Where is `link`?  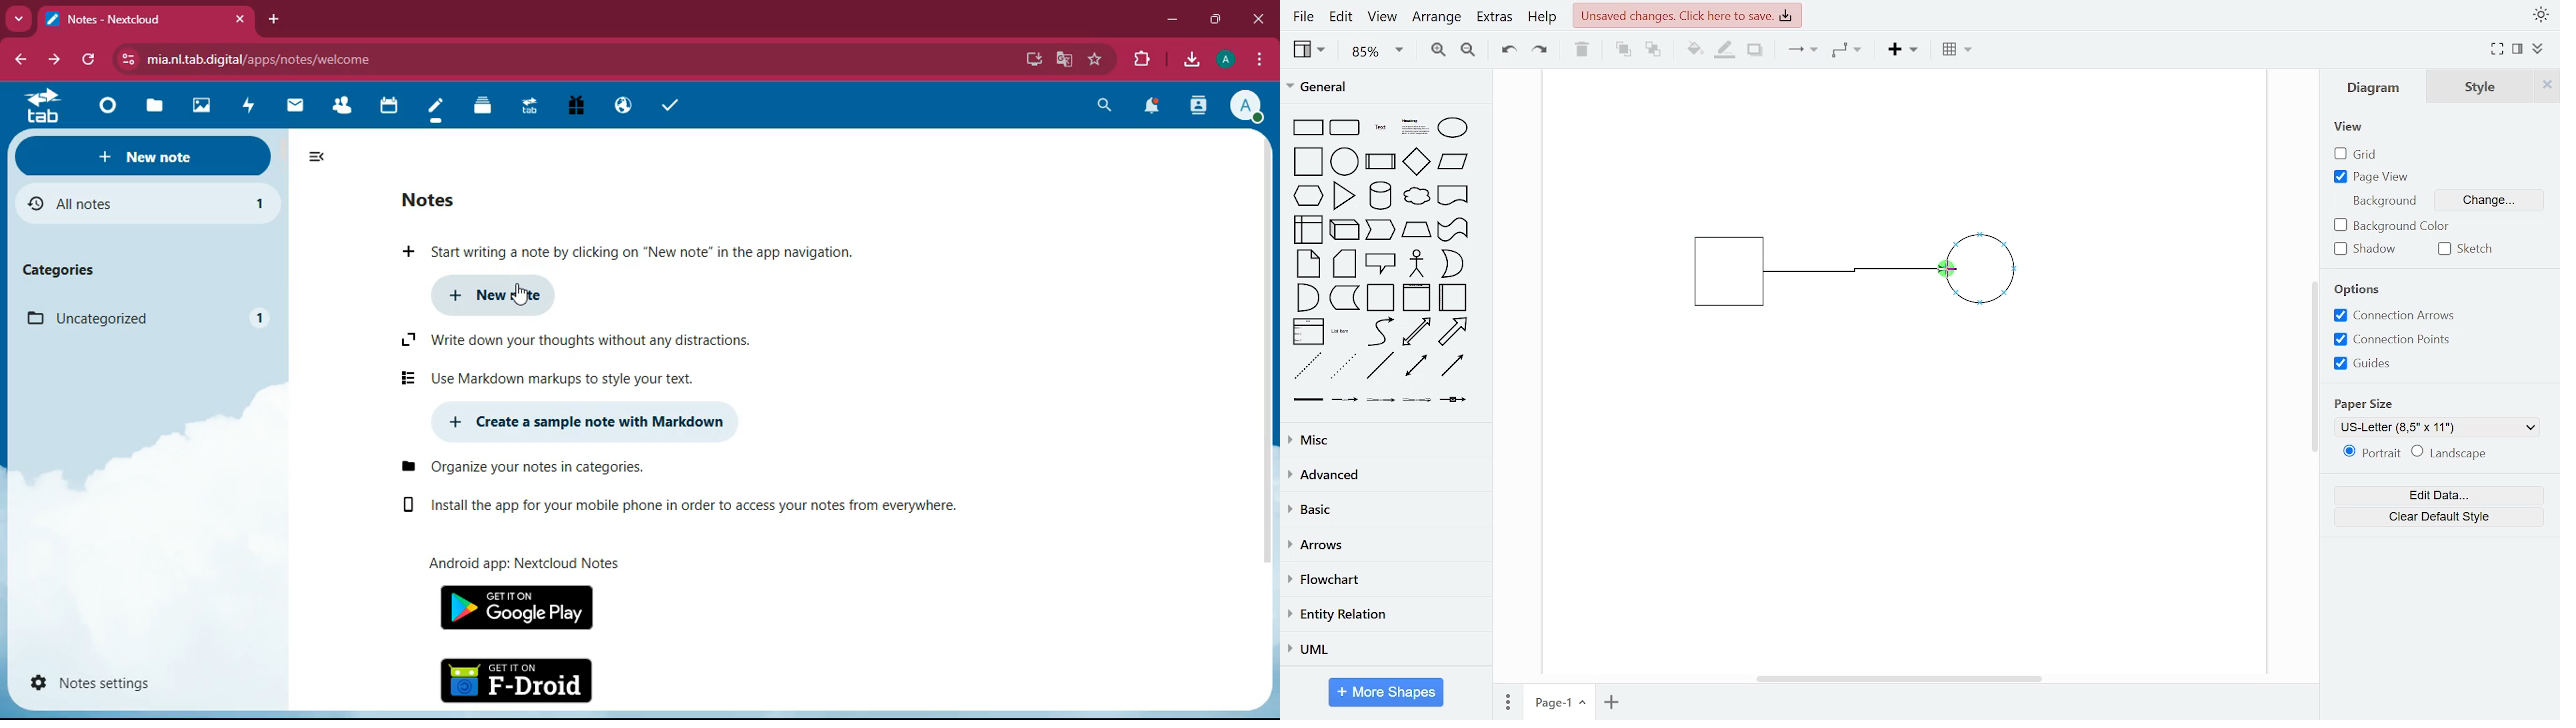
link is located at coordinates (1307, 400).